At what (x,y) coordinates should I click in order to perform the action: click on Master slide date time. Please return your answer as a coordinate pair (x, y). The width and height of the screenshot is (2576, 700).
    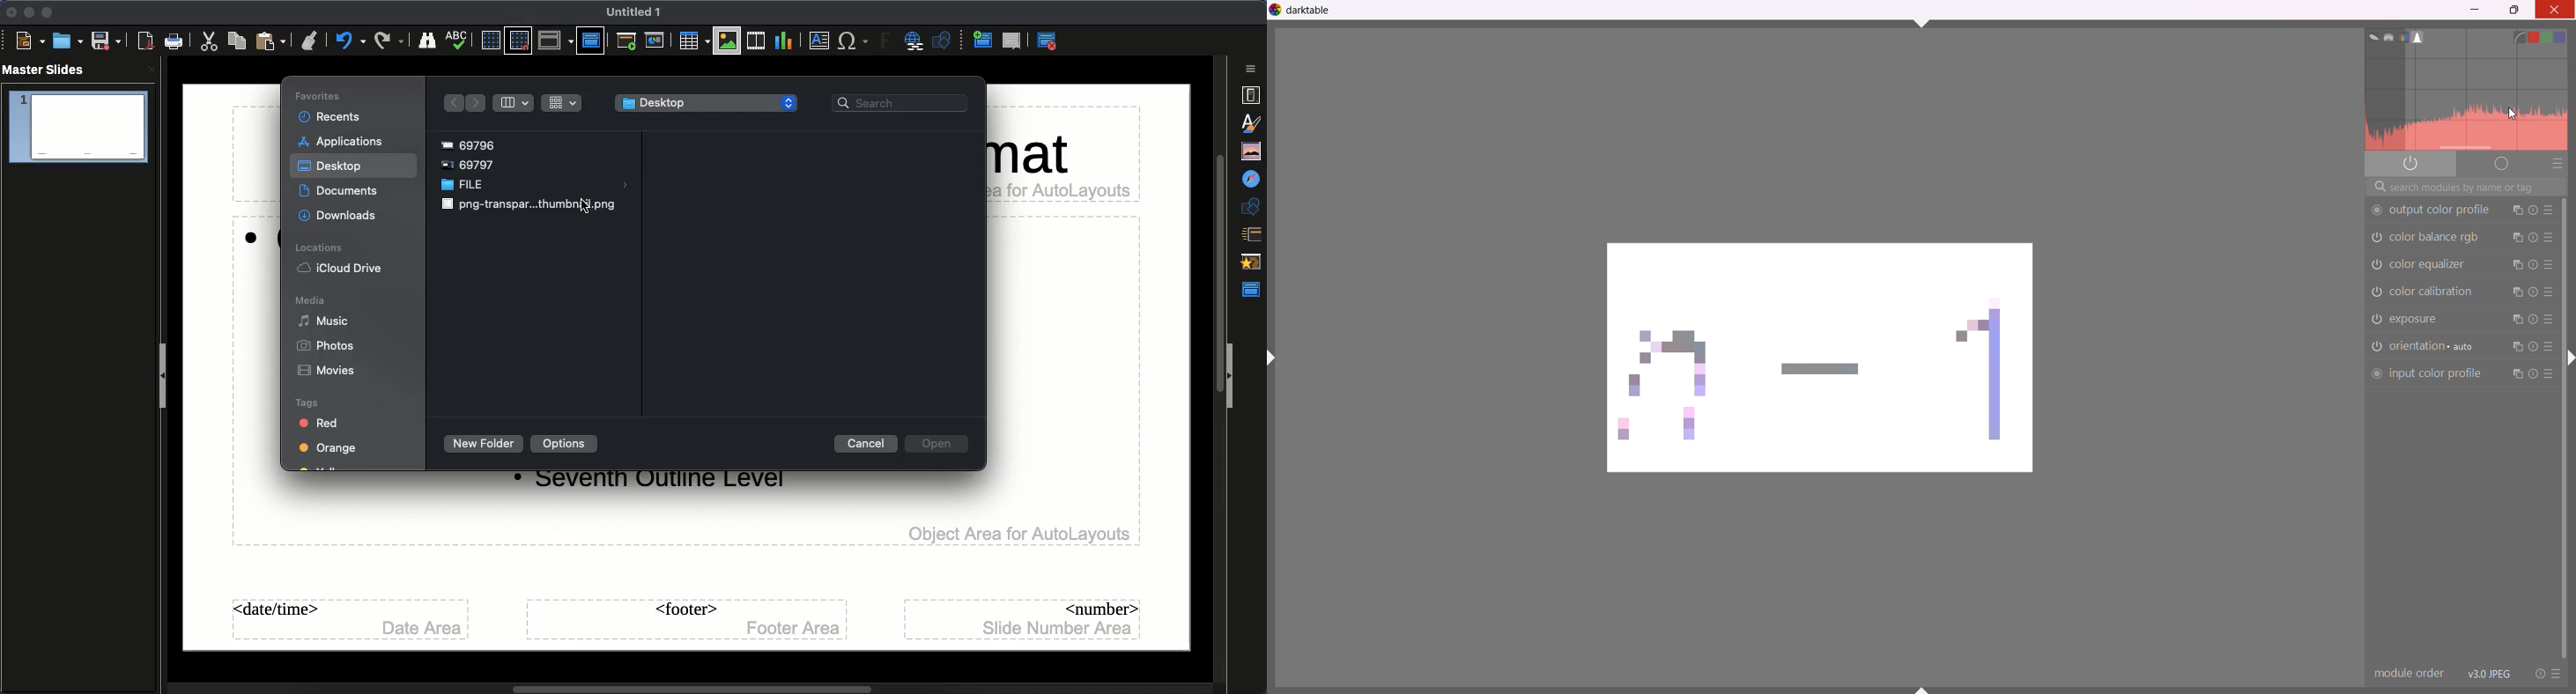
    Looking at the image, I should click on (347, 620).